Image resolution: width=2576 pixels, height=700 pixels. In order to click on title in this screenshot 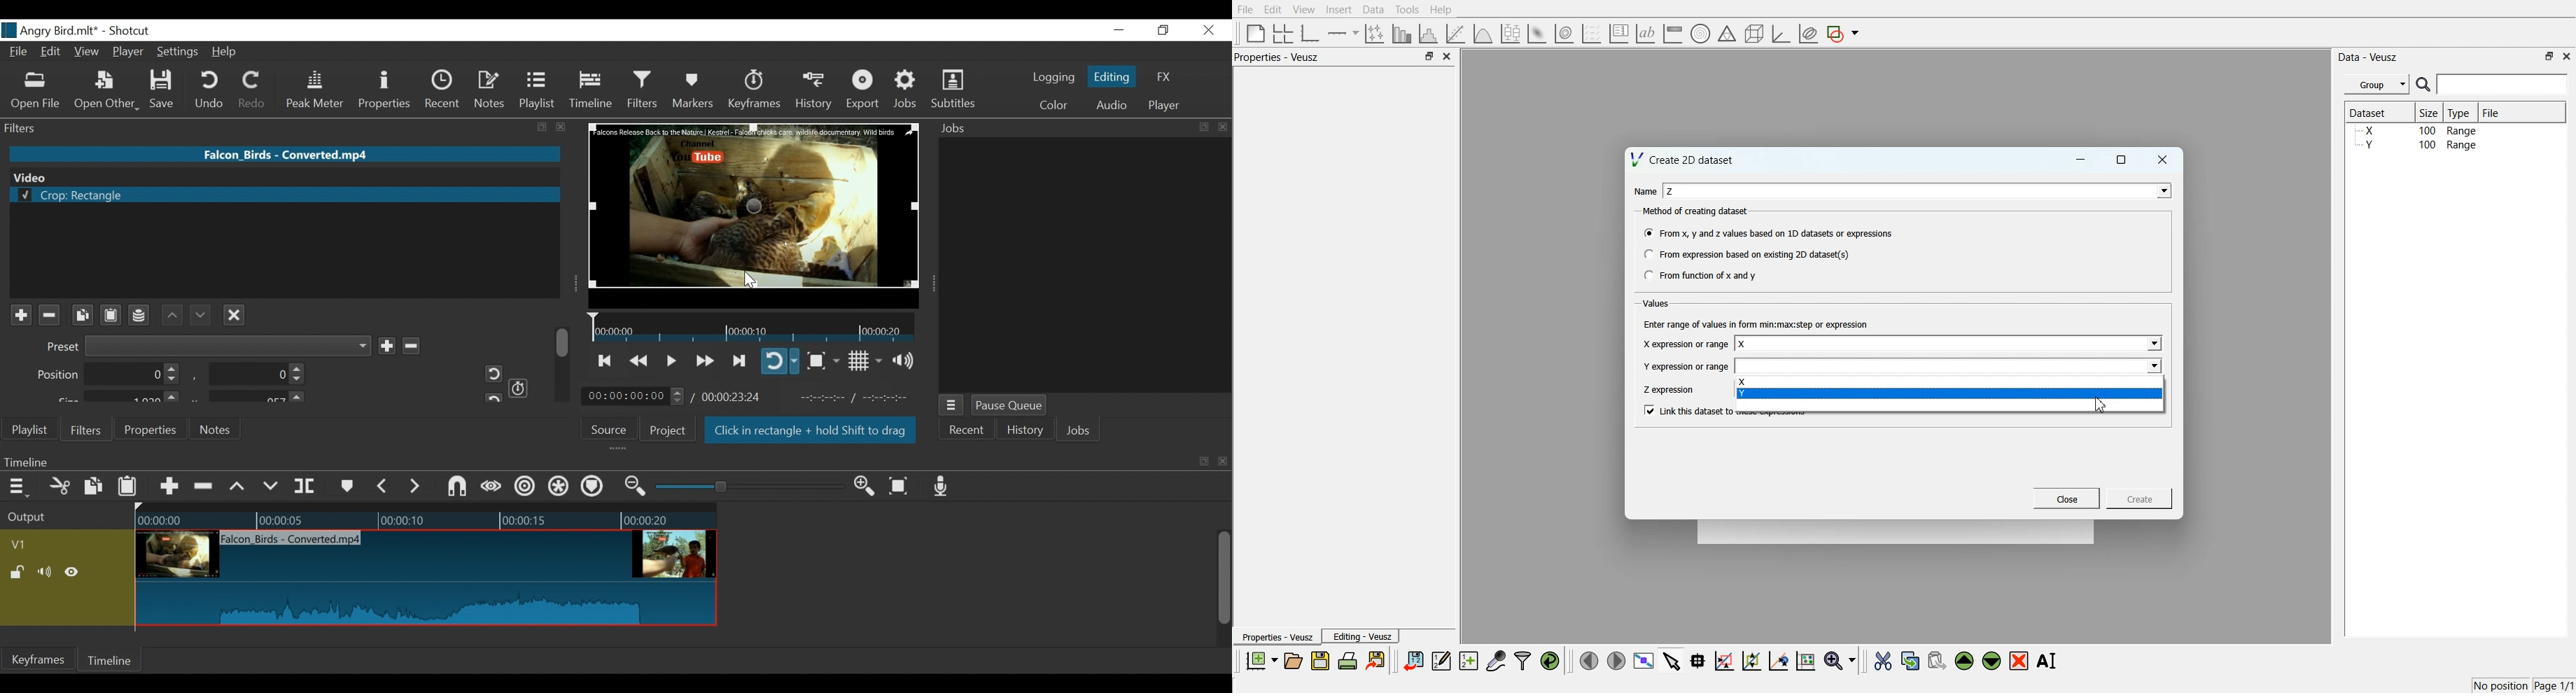, I will do `click(95, 30)`.